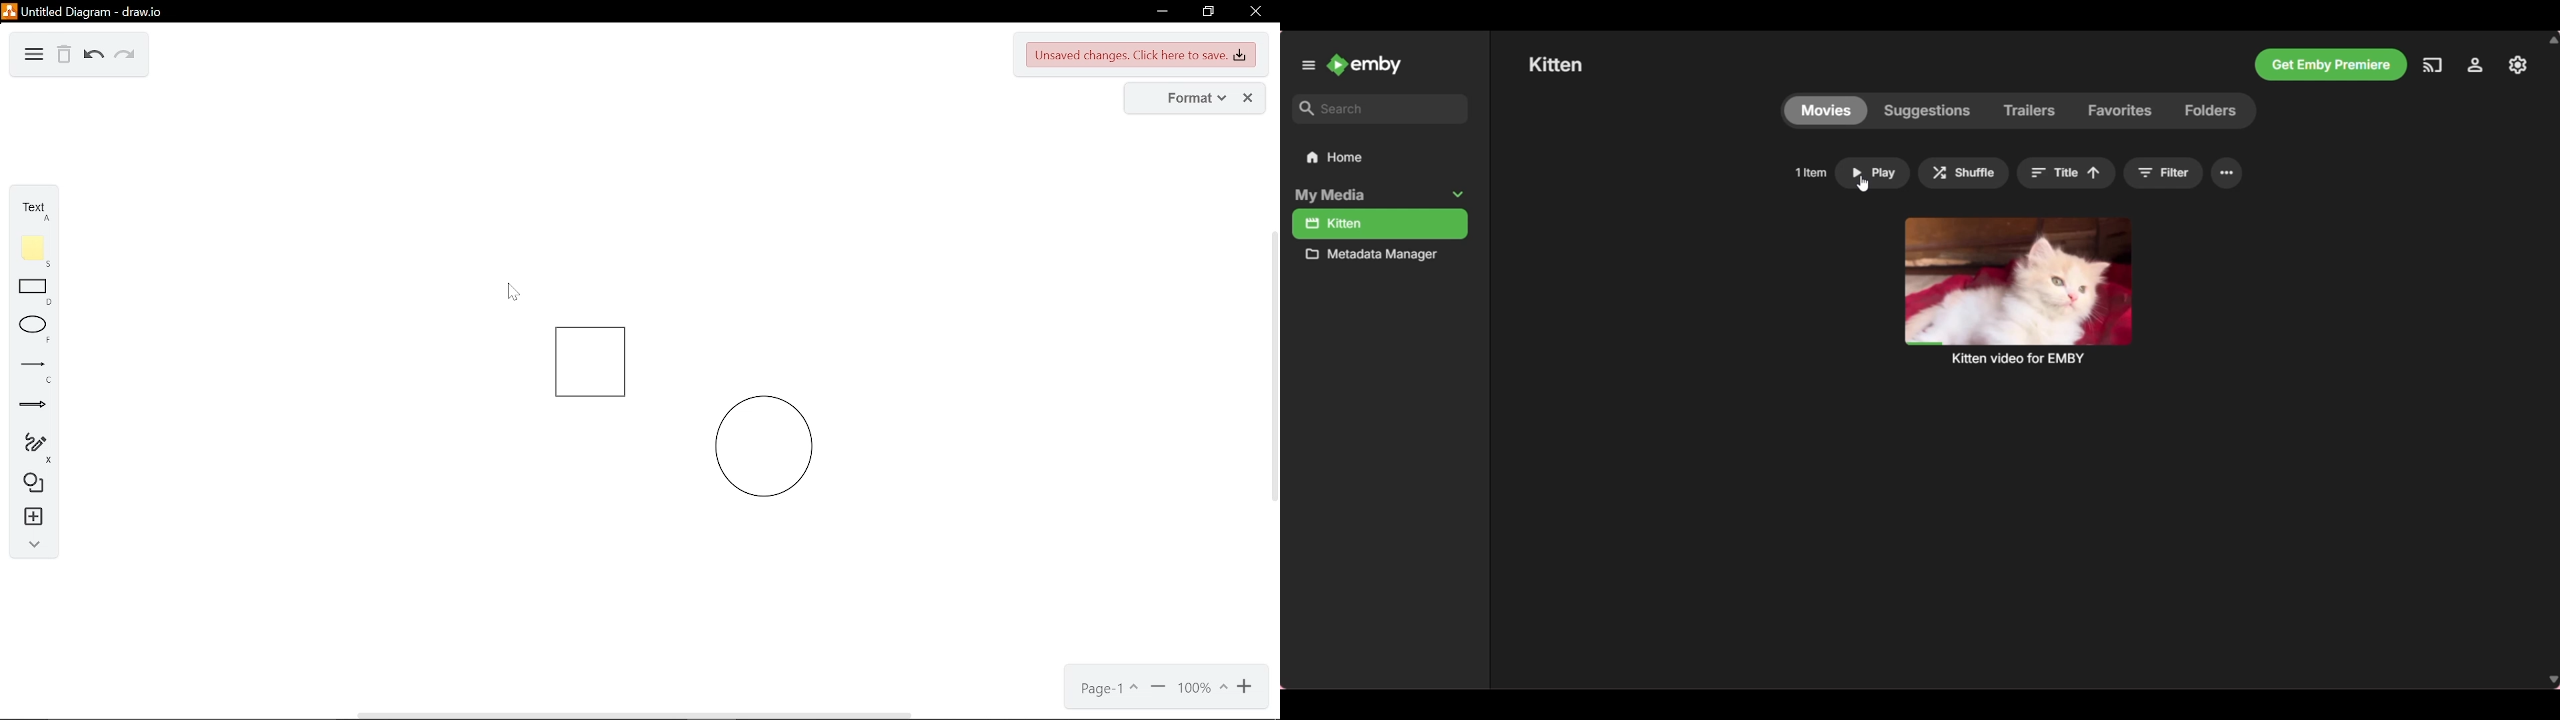  Describe the element at coordinates (31, 548) in the screenshot. I see `collapse` at that location.